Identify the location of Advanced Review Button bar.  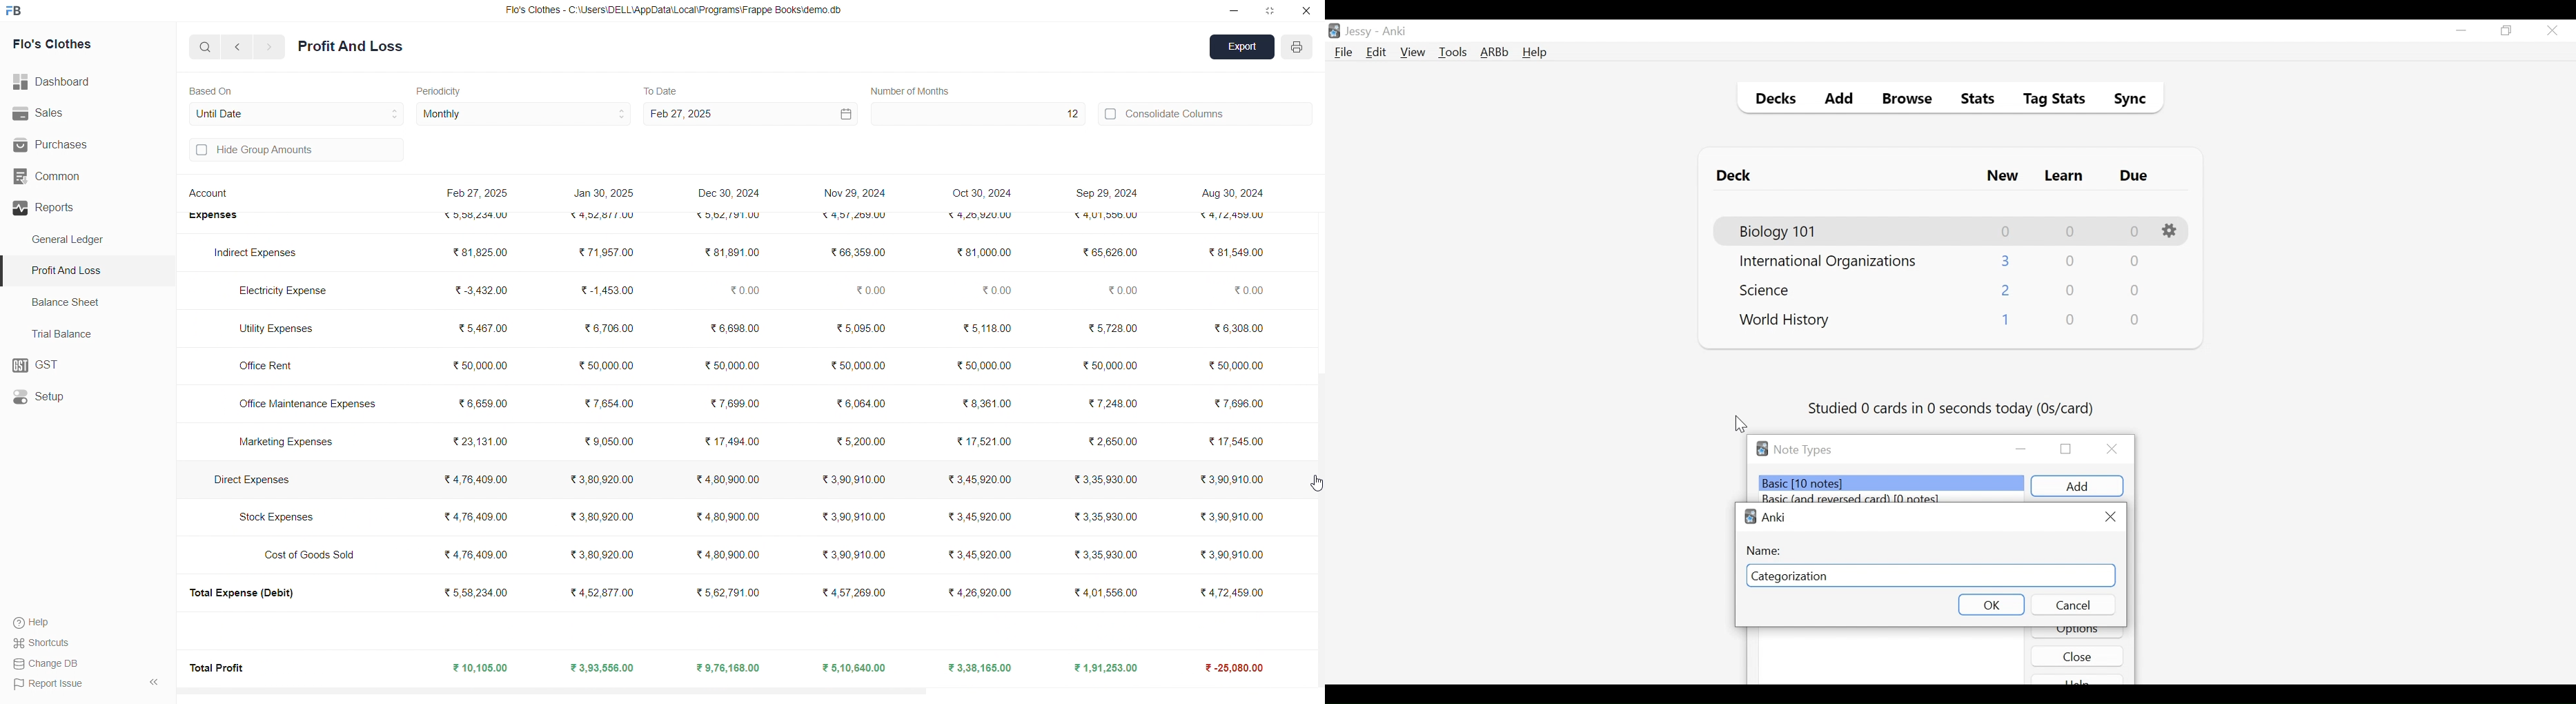
(1495, 52).